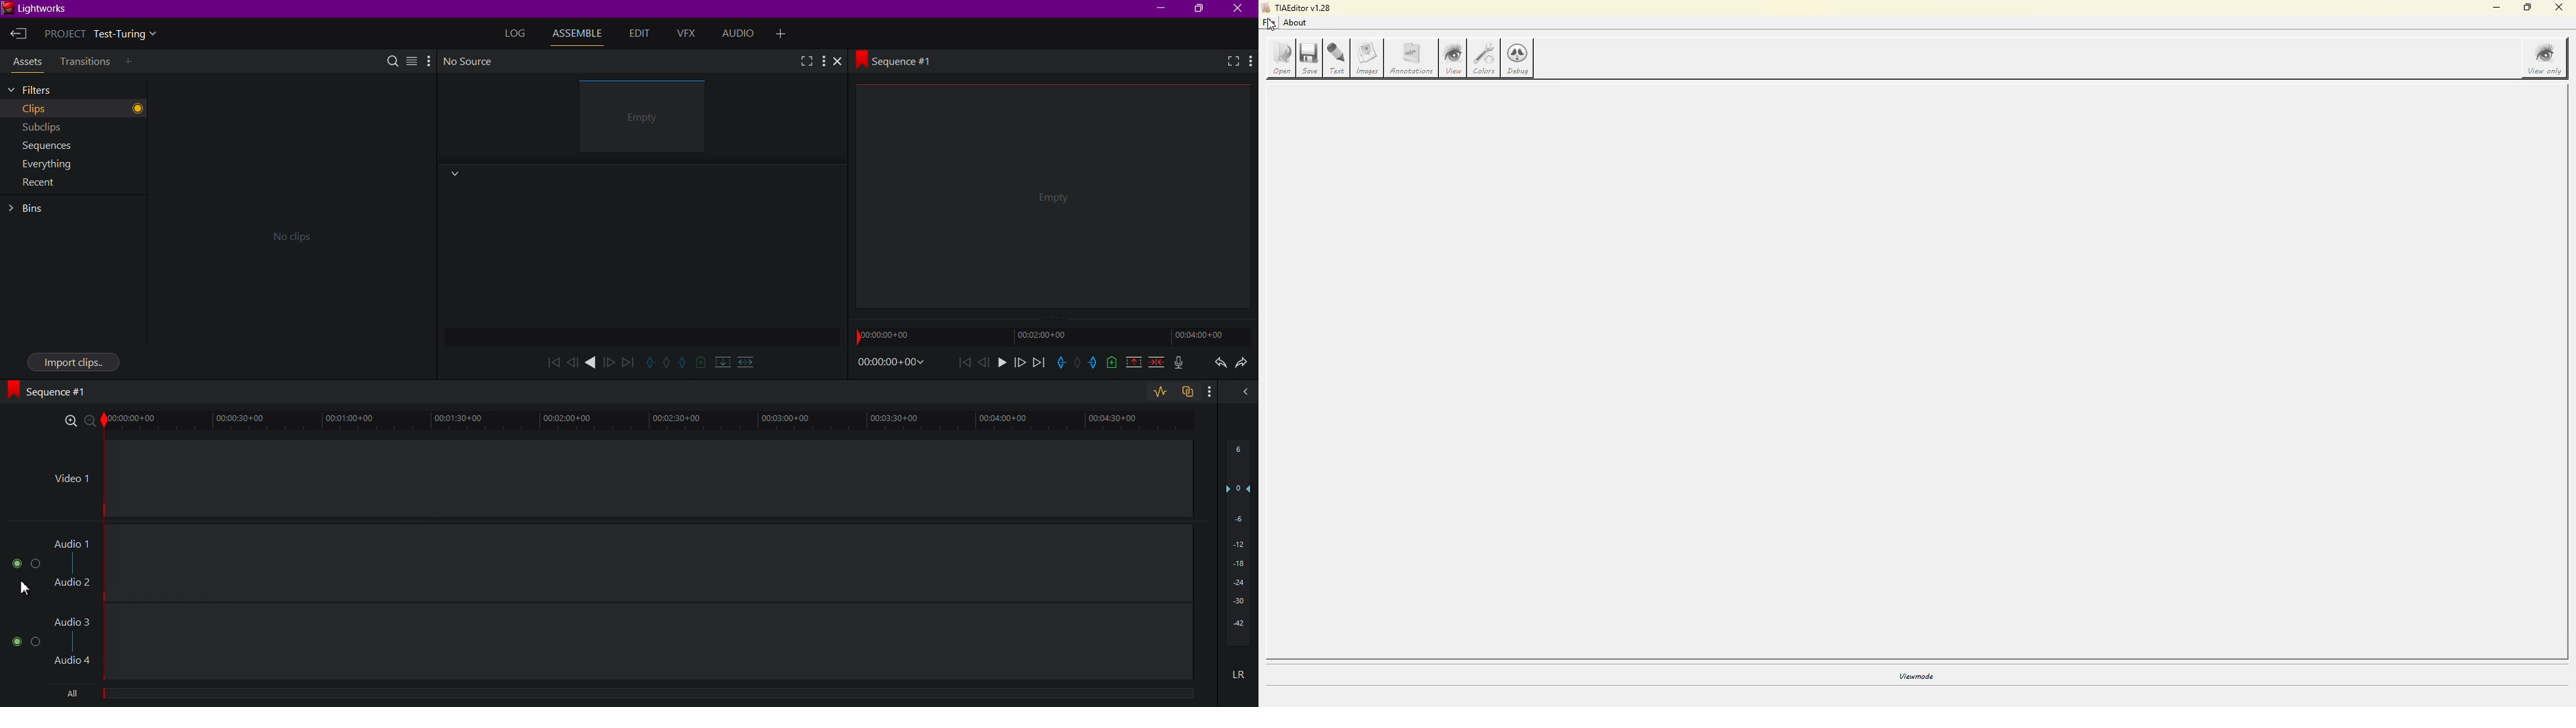  What do you see at coordinates (1001, 365) in the screenshot?
I see `play` at bounding box center [1001, 365].